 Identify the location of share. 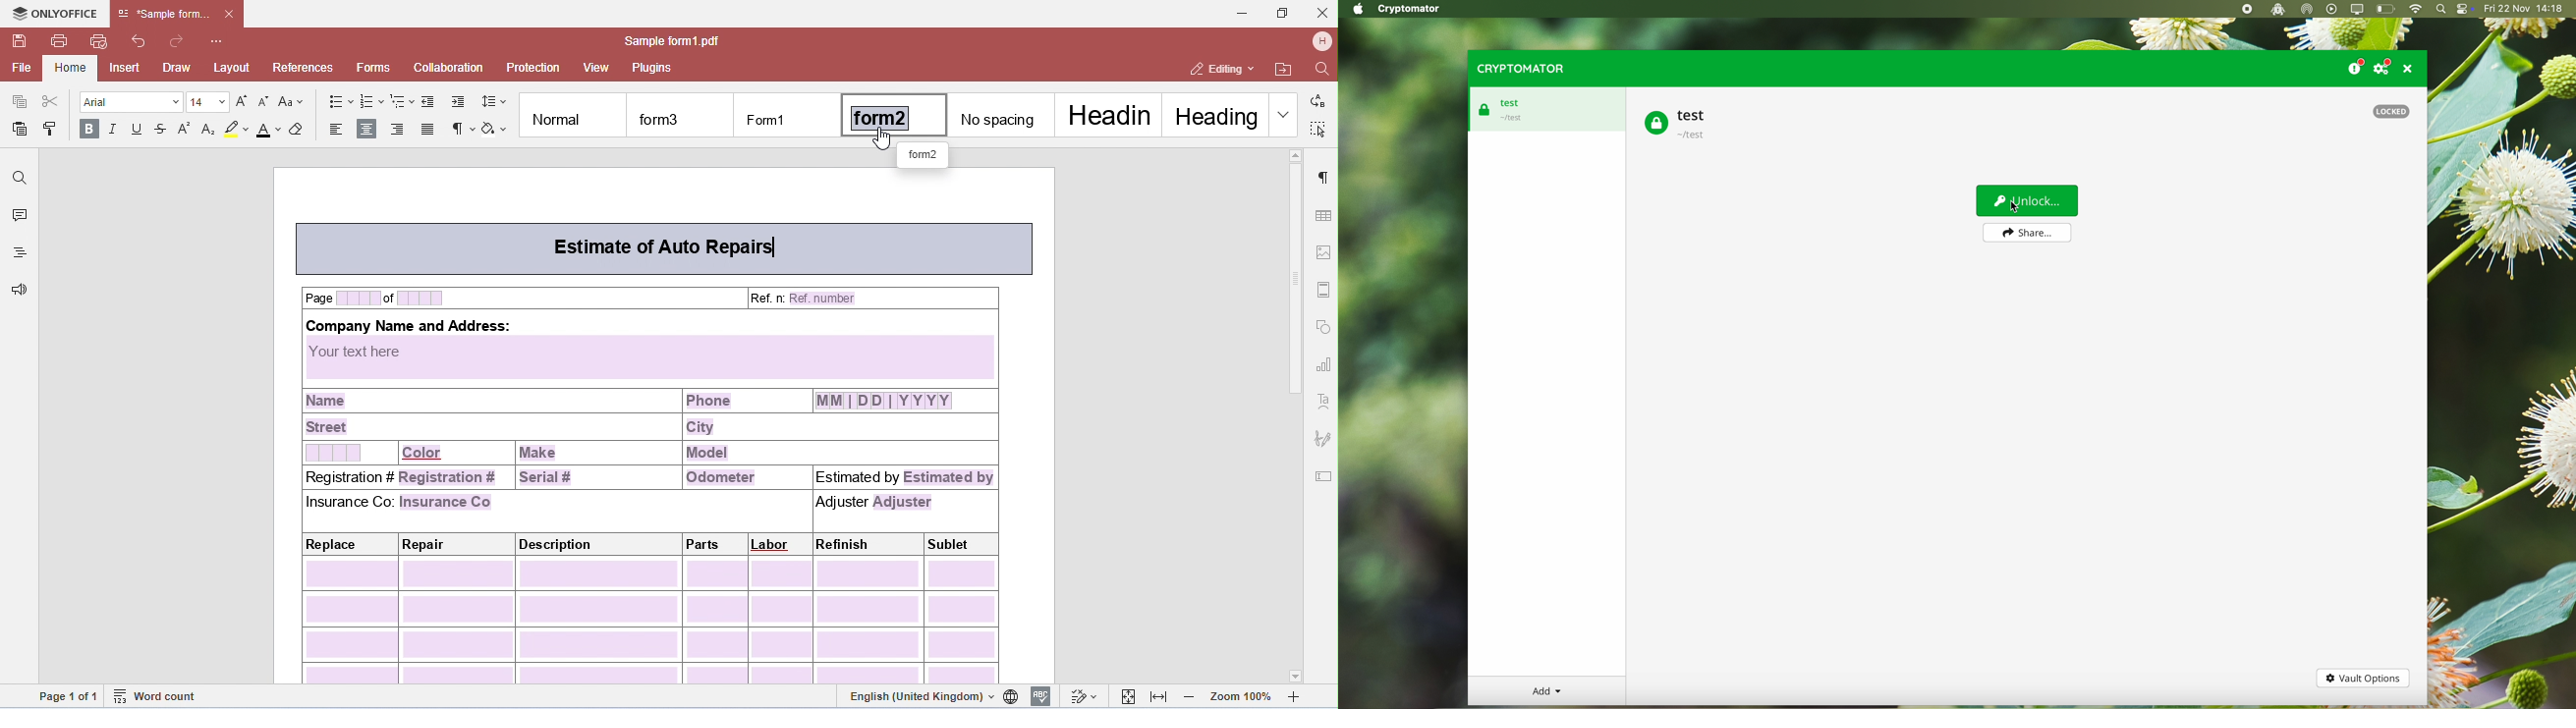
(2026, 233).